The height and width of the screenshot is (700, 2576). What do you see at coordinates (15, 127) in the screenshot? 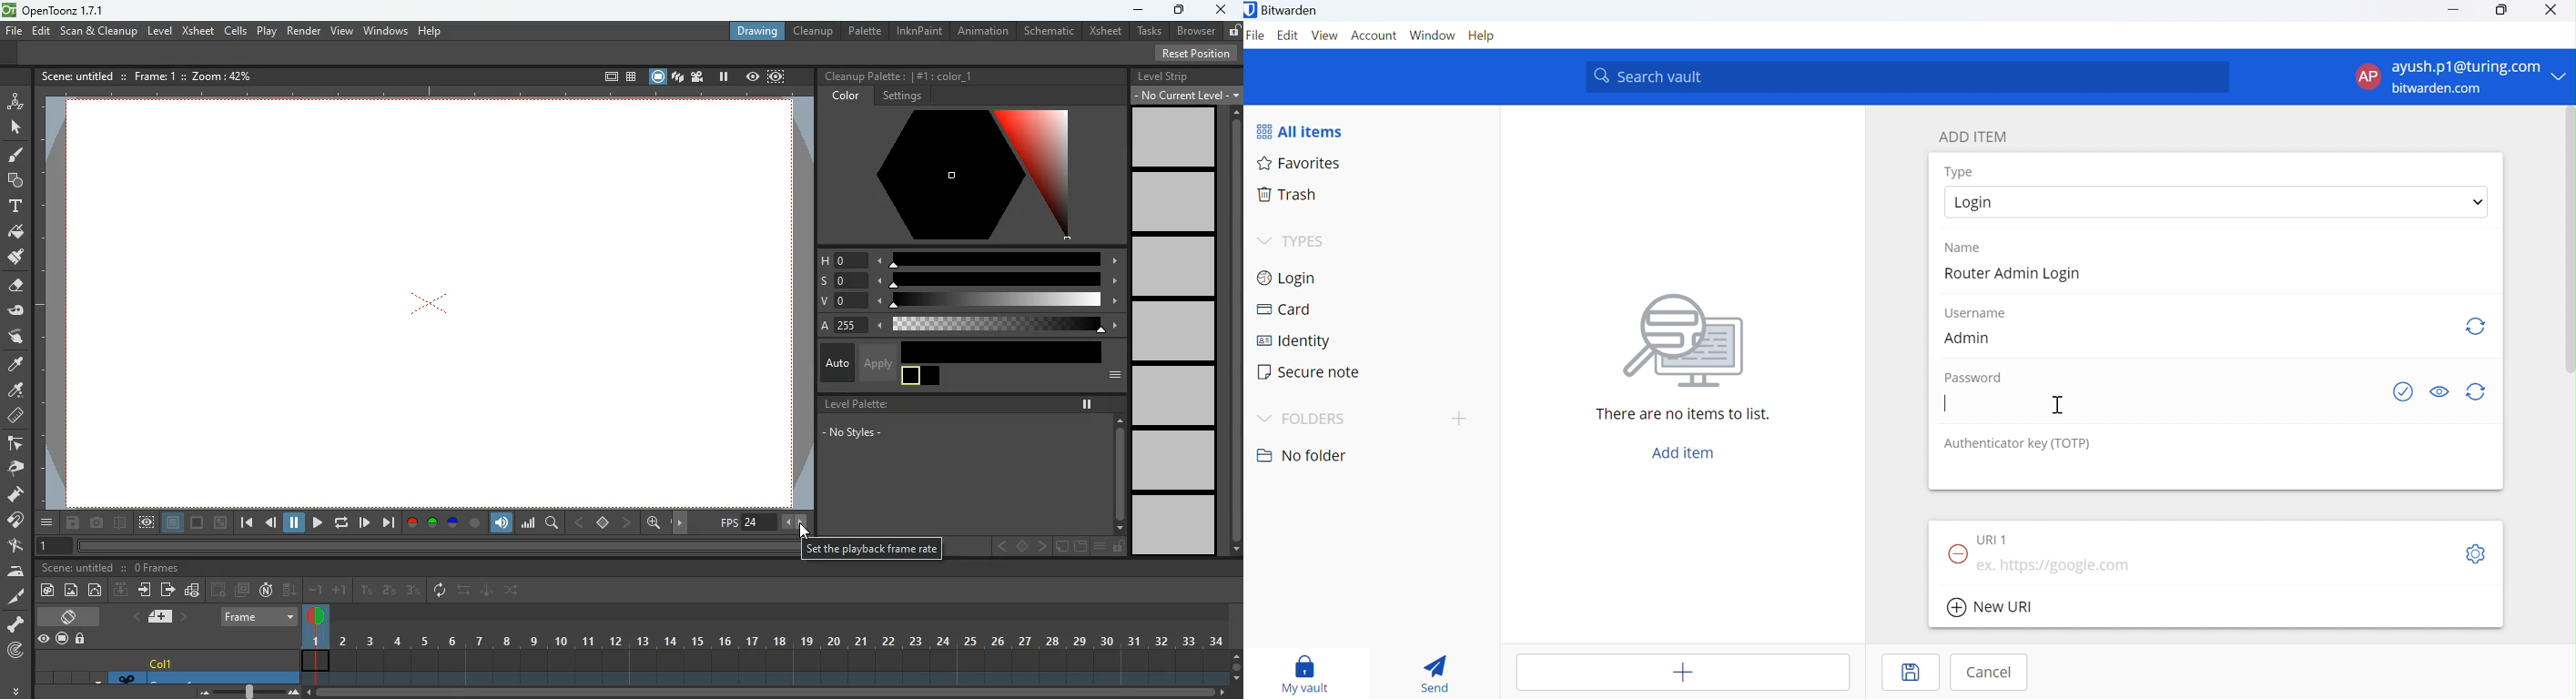
I see `mouse` at bounding box center [15, 127].